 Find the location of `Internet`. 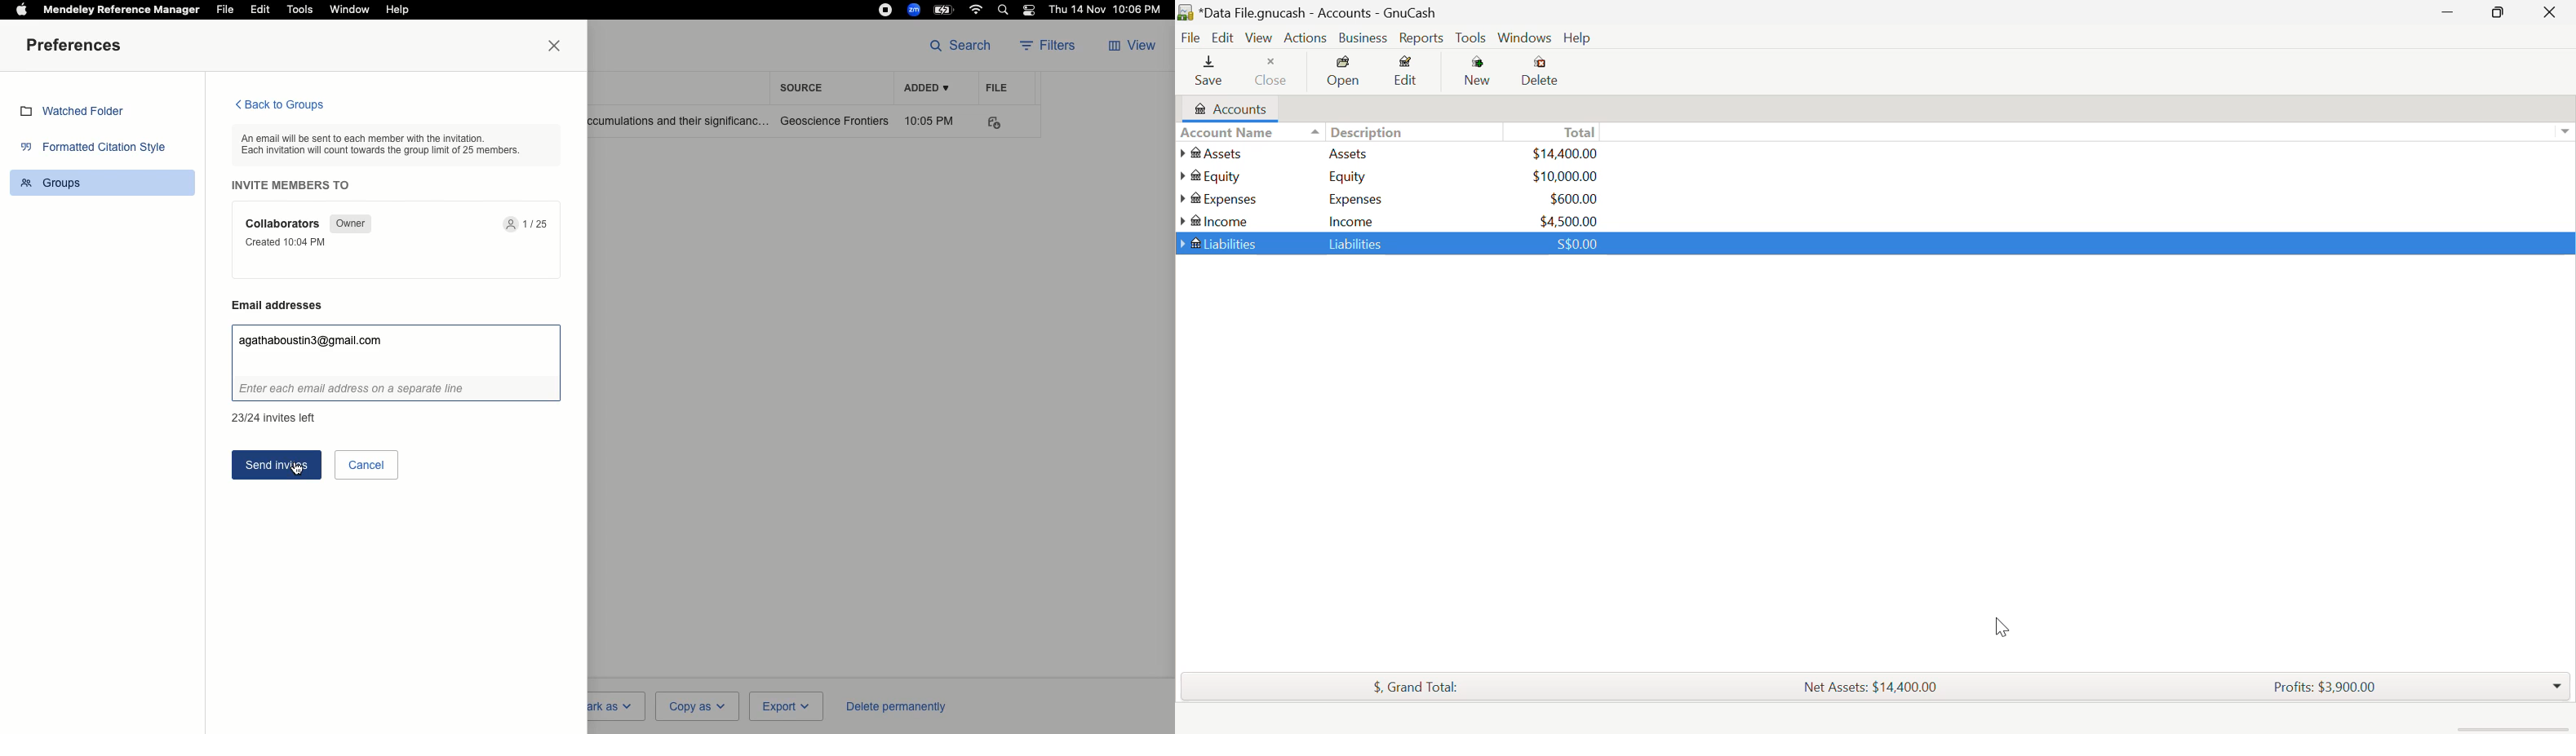

Internet is located at coordinates (978, 10).